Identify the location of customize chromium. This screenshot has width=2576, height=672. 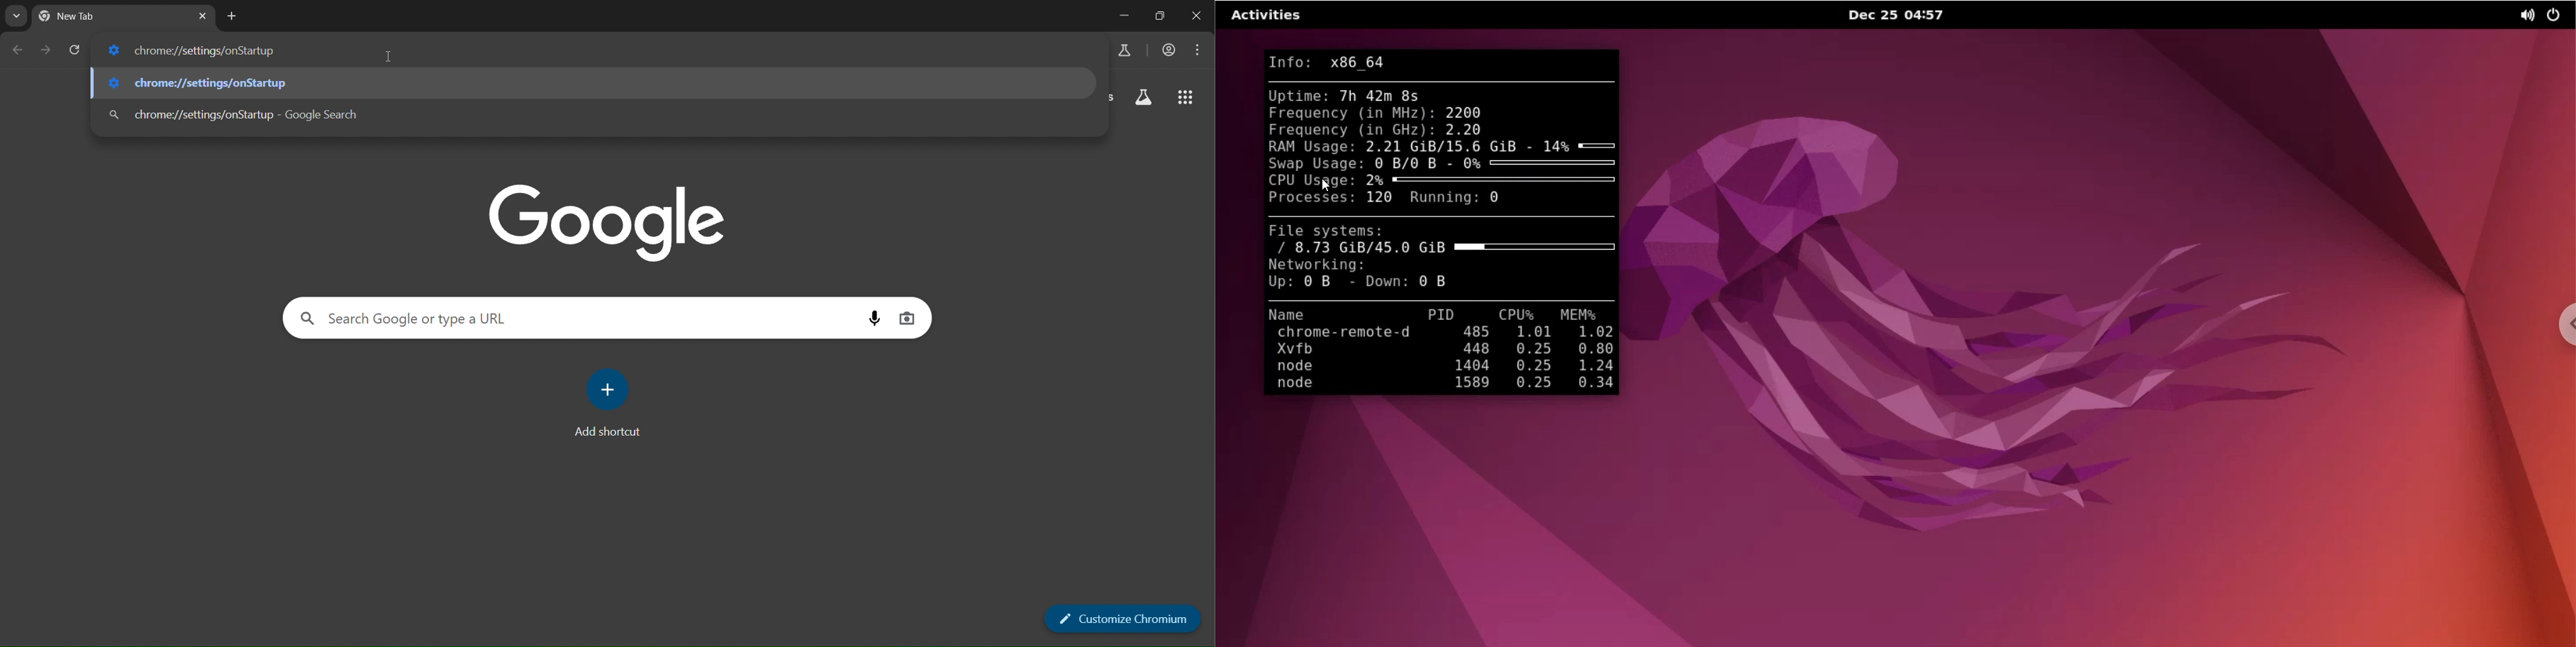
(1126, 619).